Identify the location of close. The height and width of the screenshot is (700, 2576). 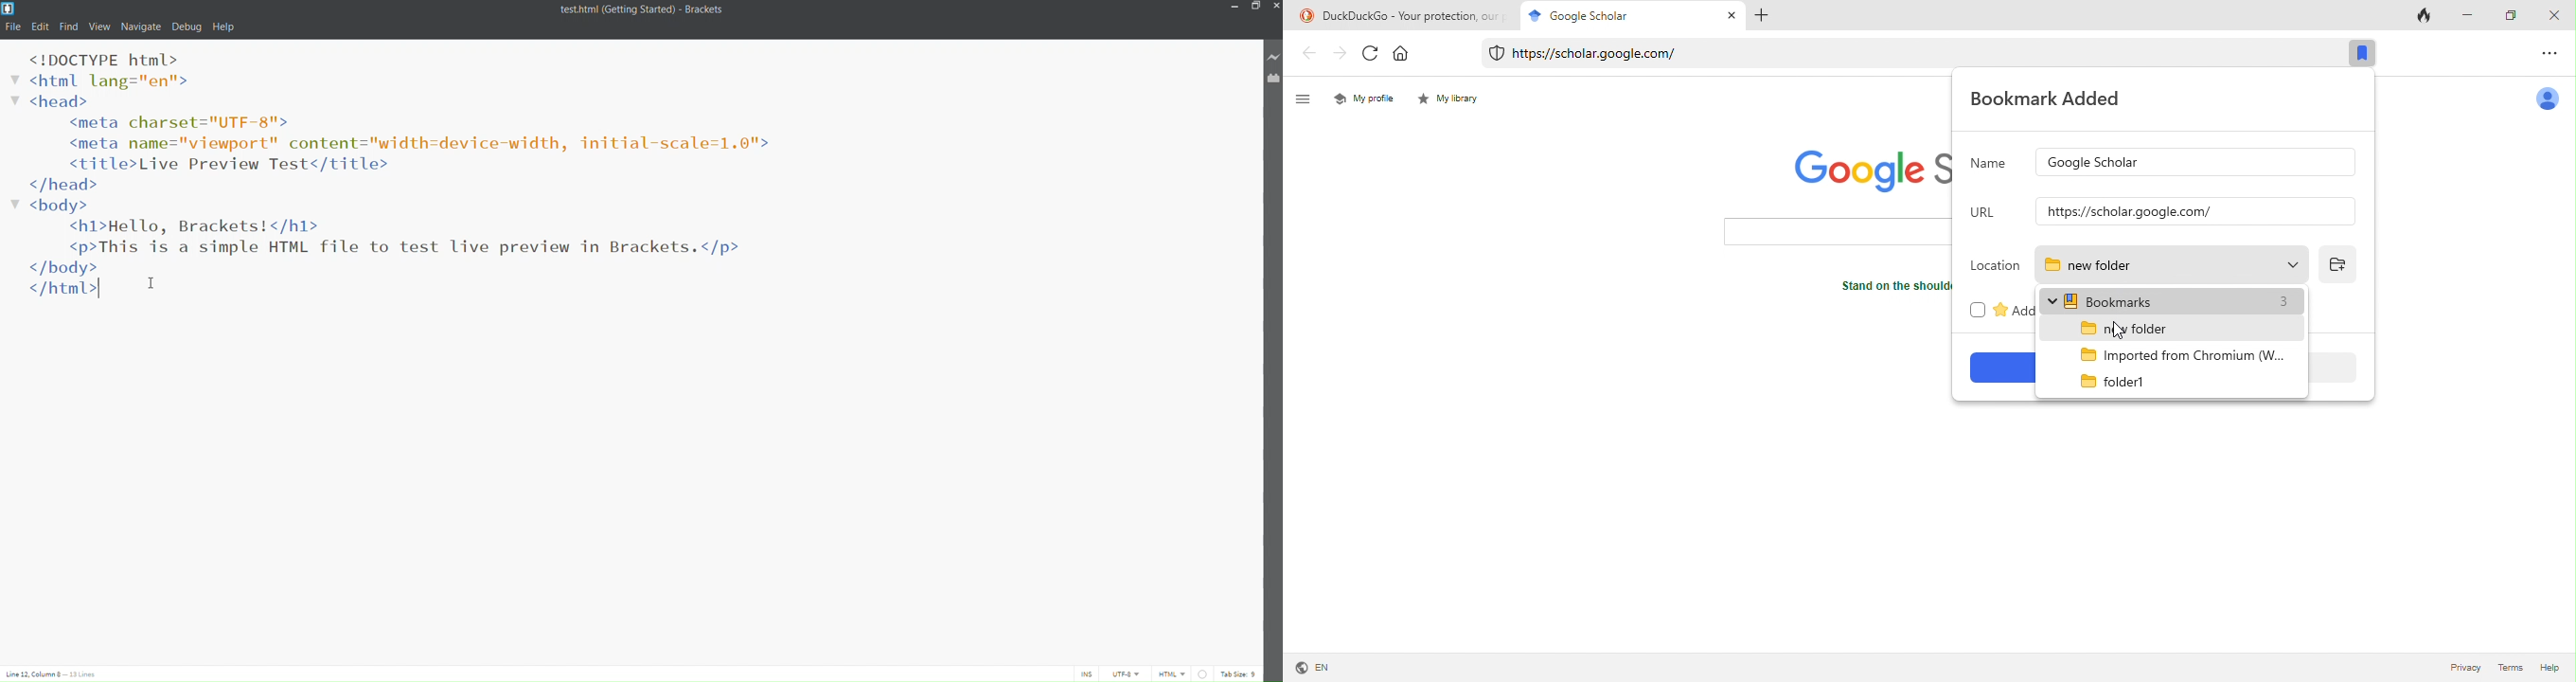
(2557, 14).